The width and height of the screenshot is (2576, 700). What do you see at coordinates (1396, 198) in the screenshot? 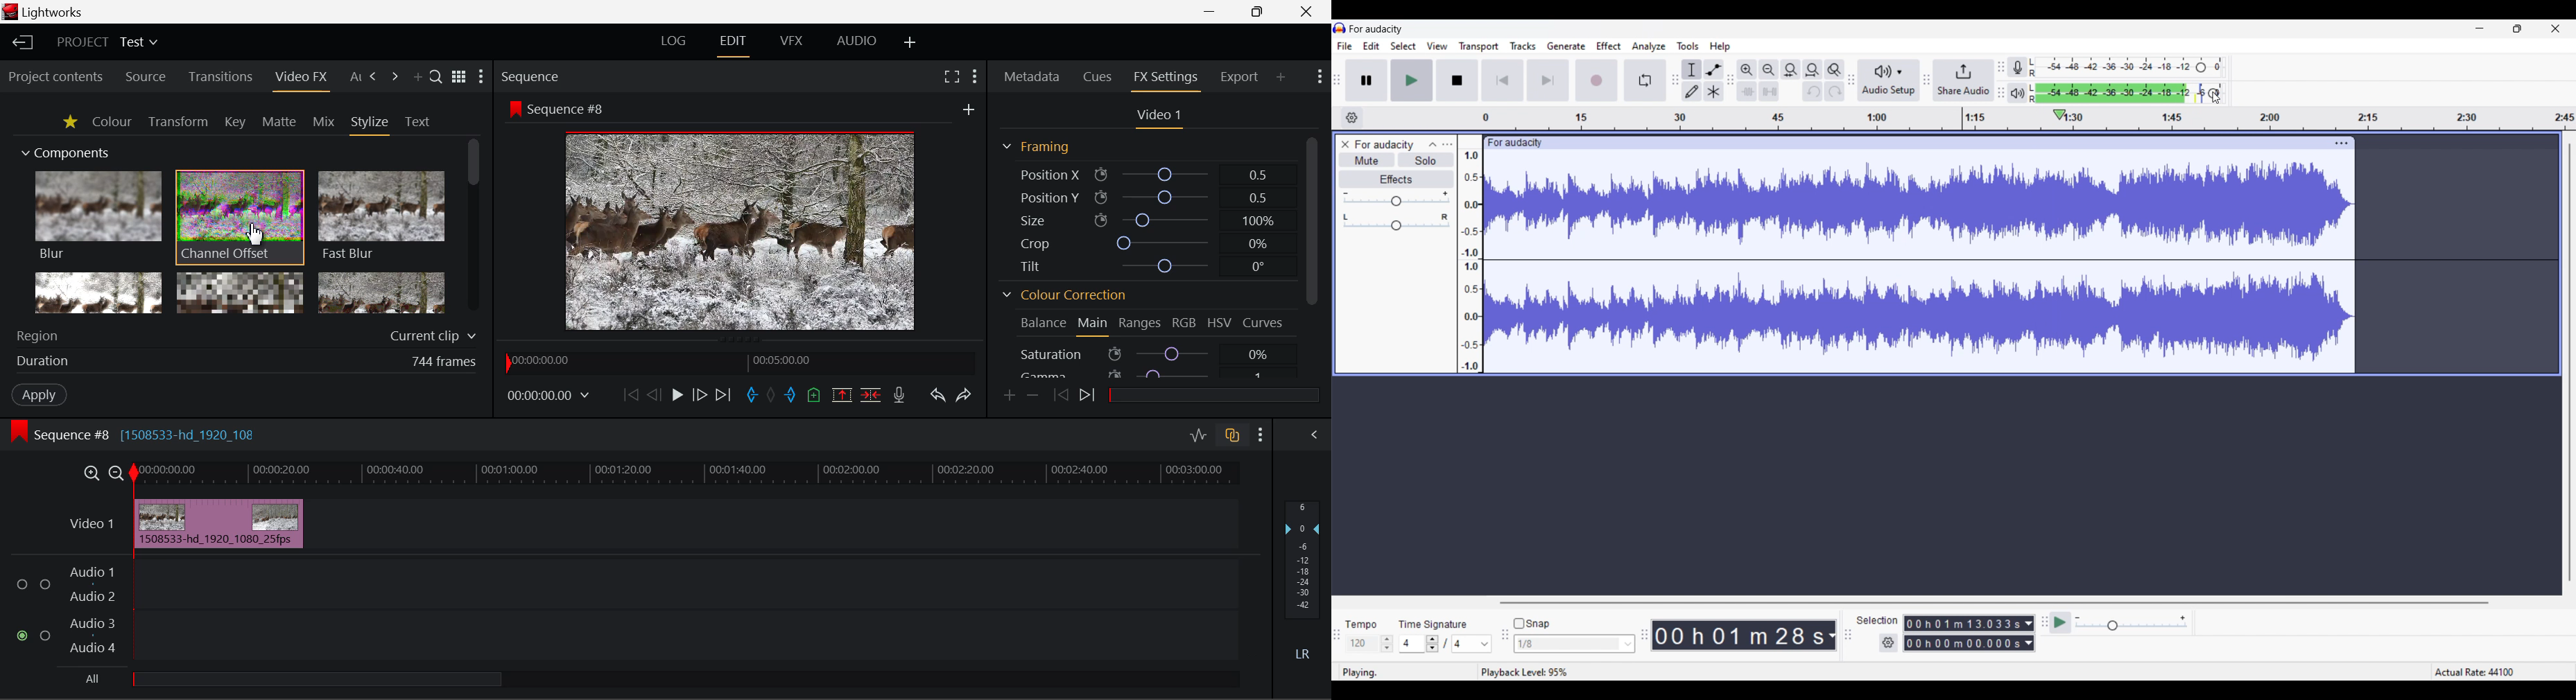
I see `Volume slider` at bounding box center [1396, 198].